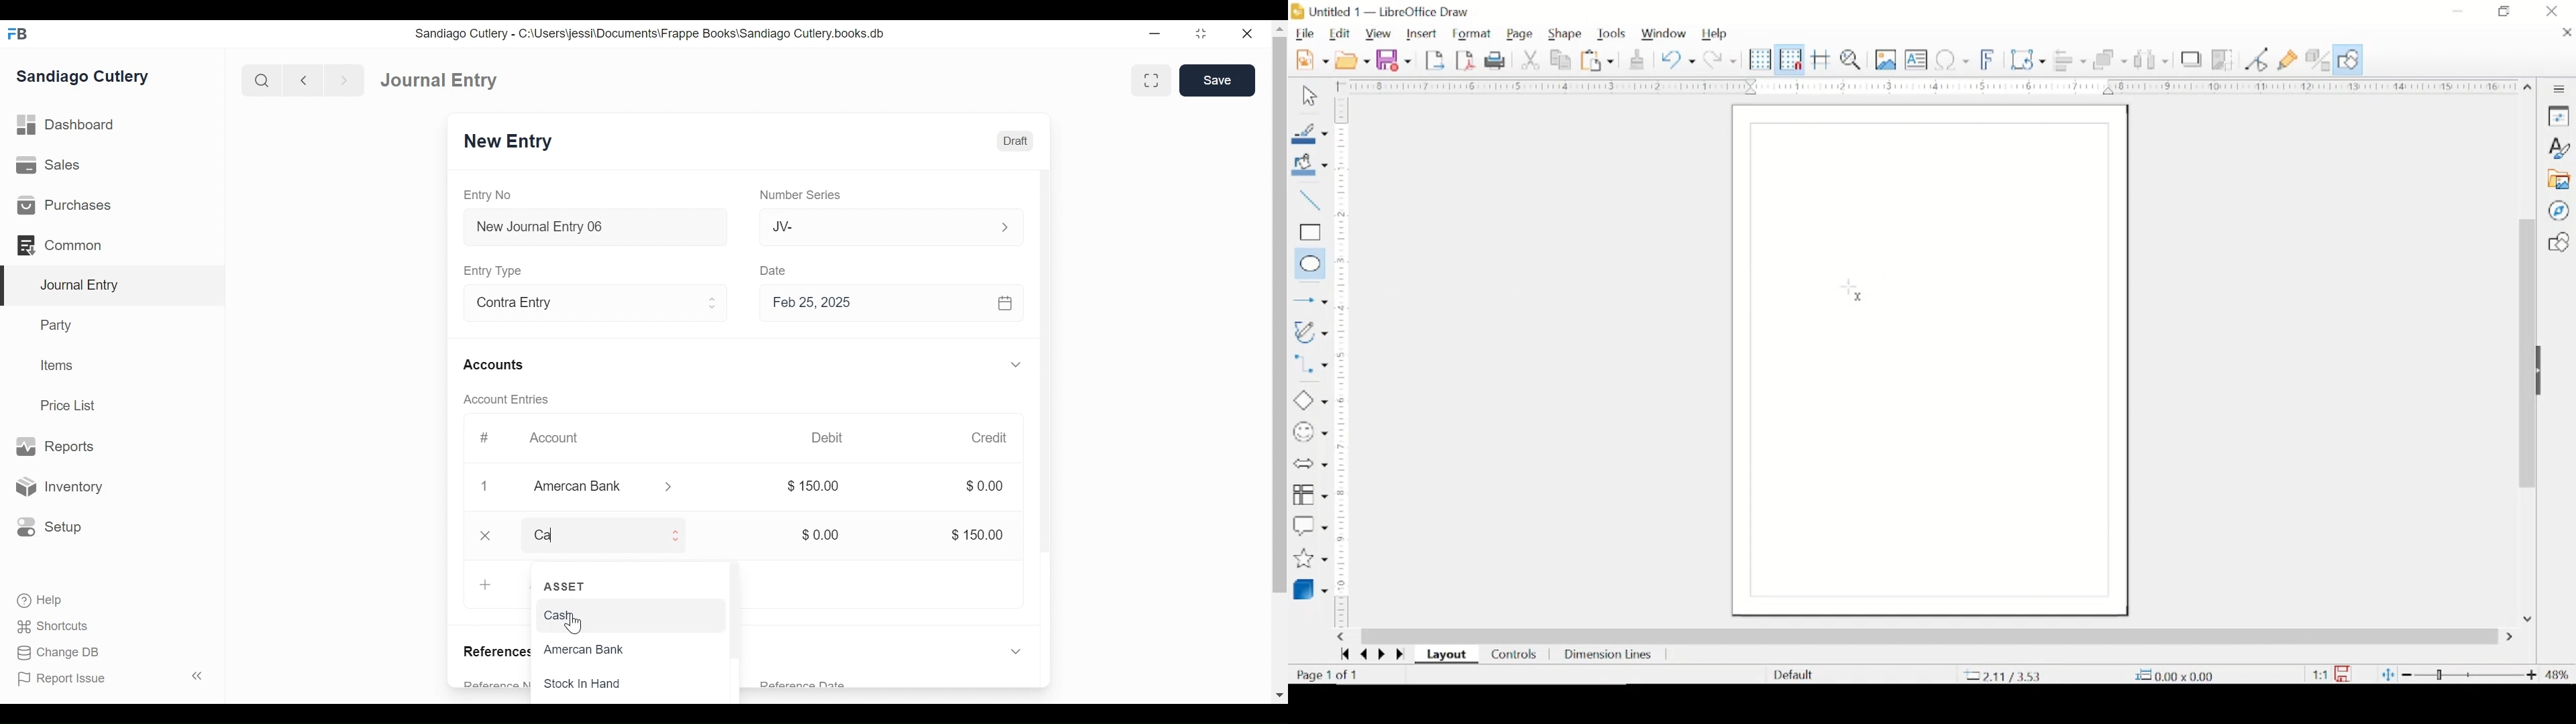 The image size is (2576, 728). Describe the element at coordinates (1205, 33) in the screenshot. I see `Restore` at that location.